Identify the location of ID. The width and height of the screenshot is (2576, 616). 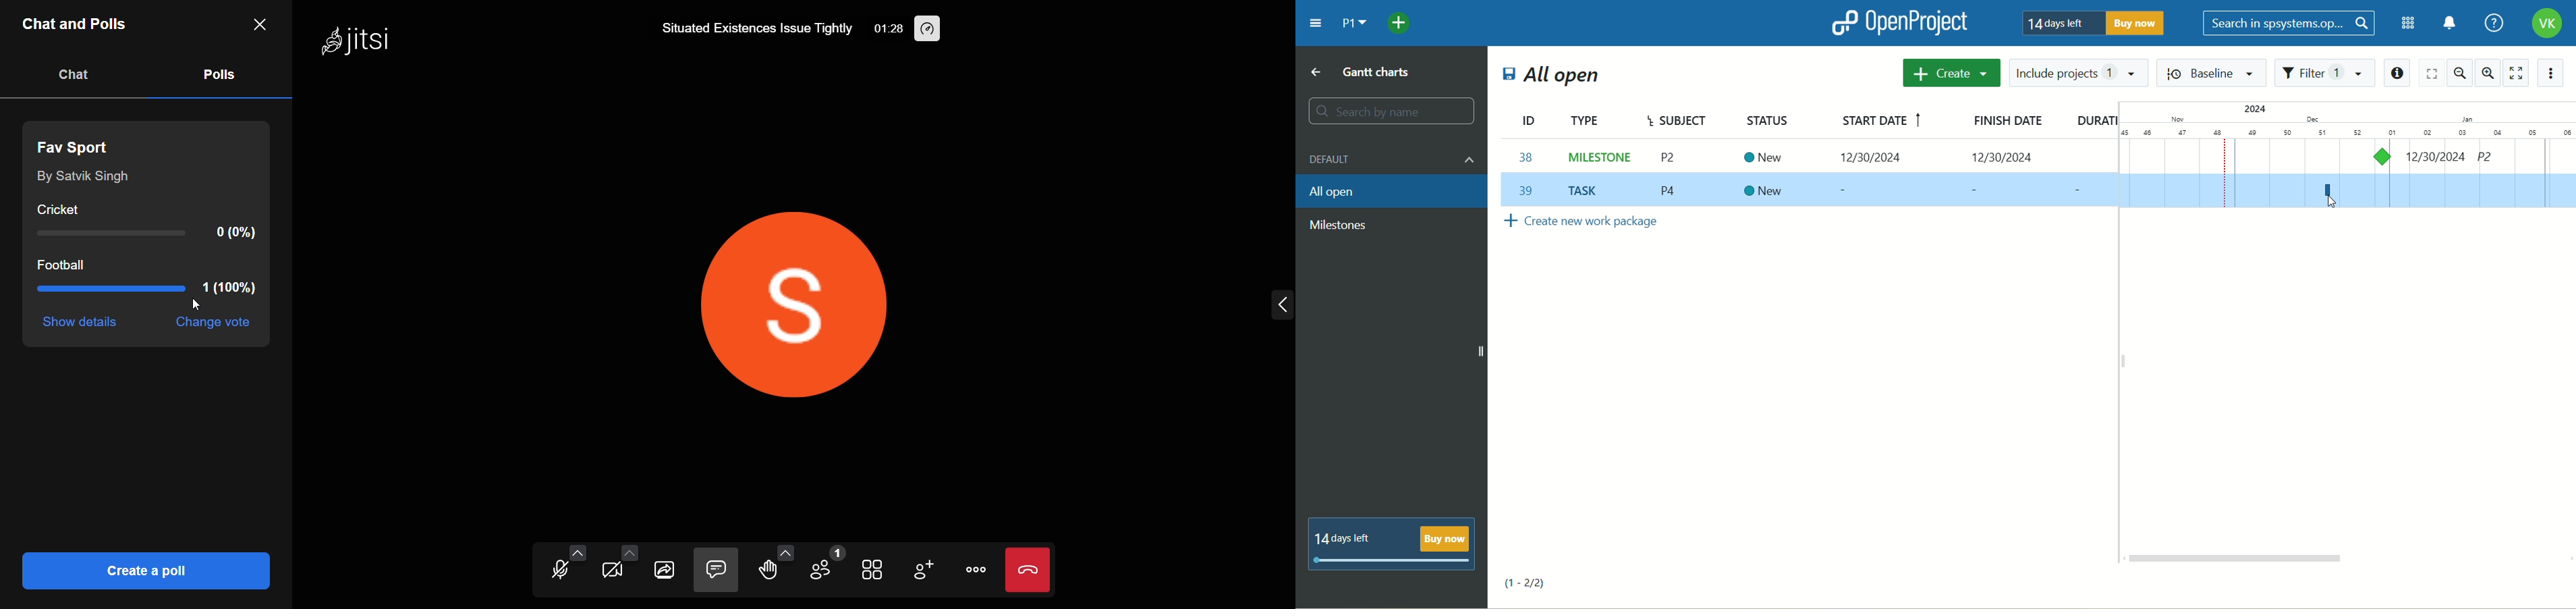
(1531, 116).